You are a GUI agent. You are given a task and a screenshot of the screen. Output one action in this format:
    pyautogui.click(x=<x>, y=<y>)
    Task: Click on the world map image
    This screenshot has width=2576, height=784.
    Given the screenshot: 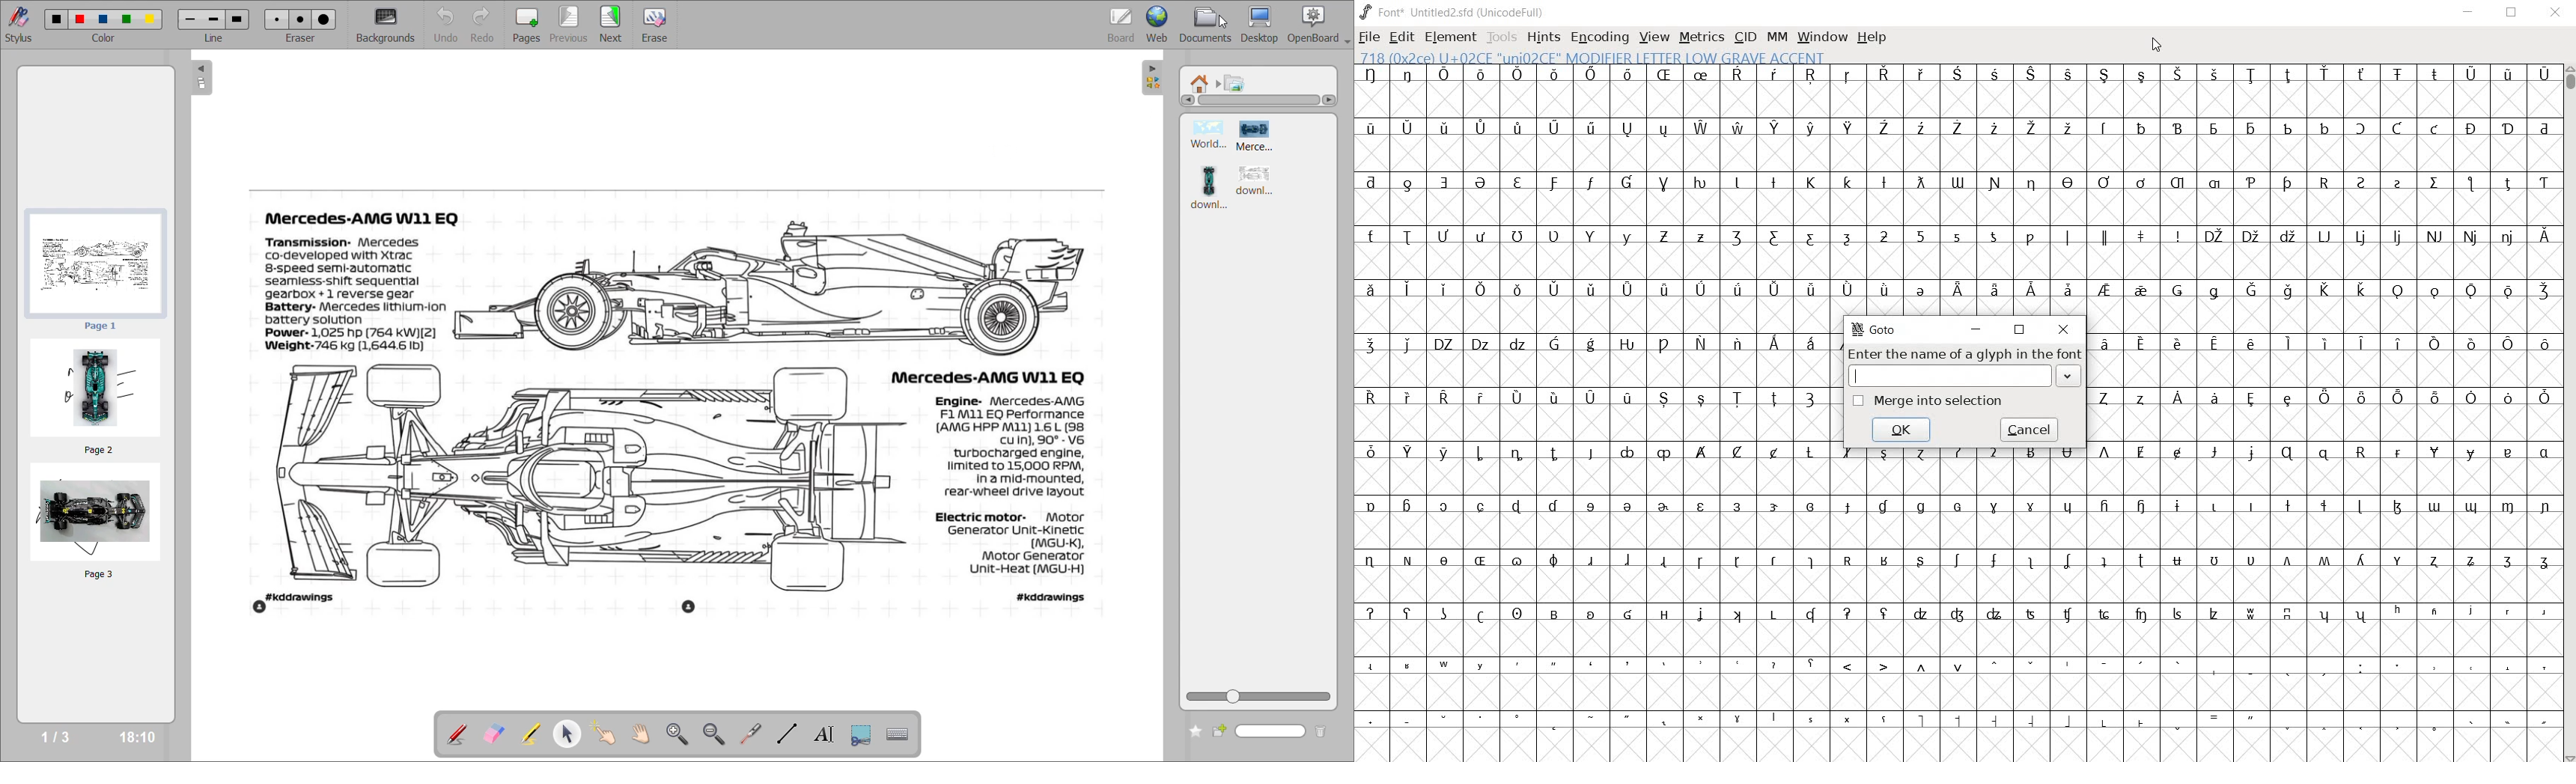 What is the action you would take?
    pyautogui.click(x=1209, y=134)
    